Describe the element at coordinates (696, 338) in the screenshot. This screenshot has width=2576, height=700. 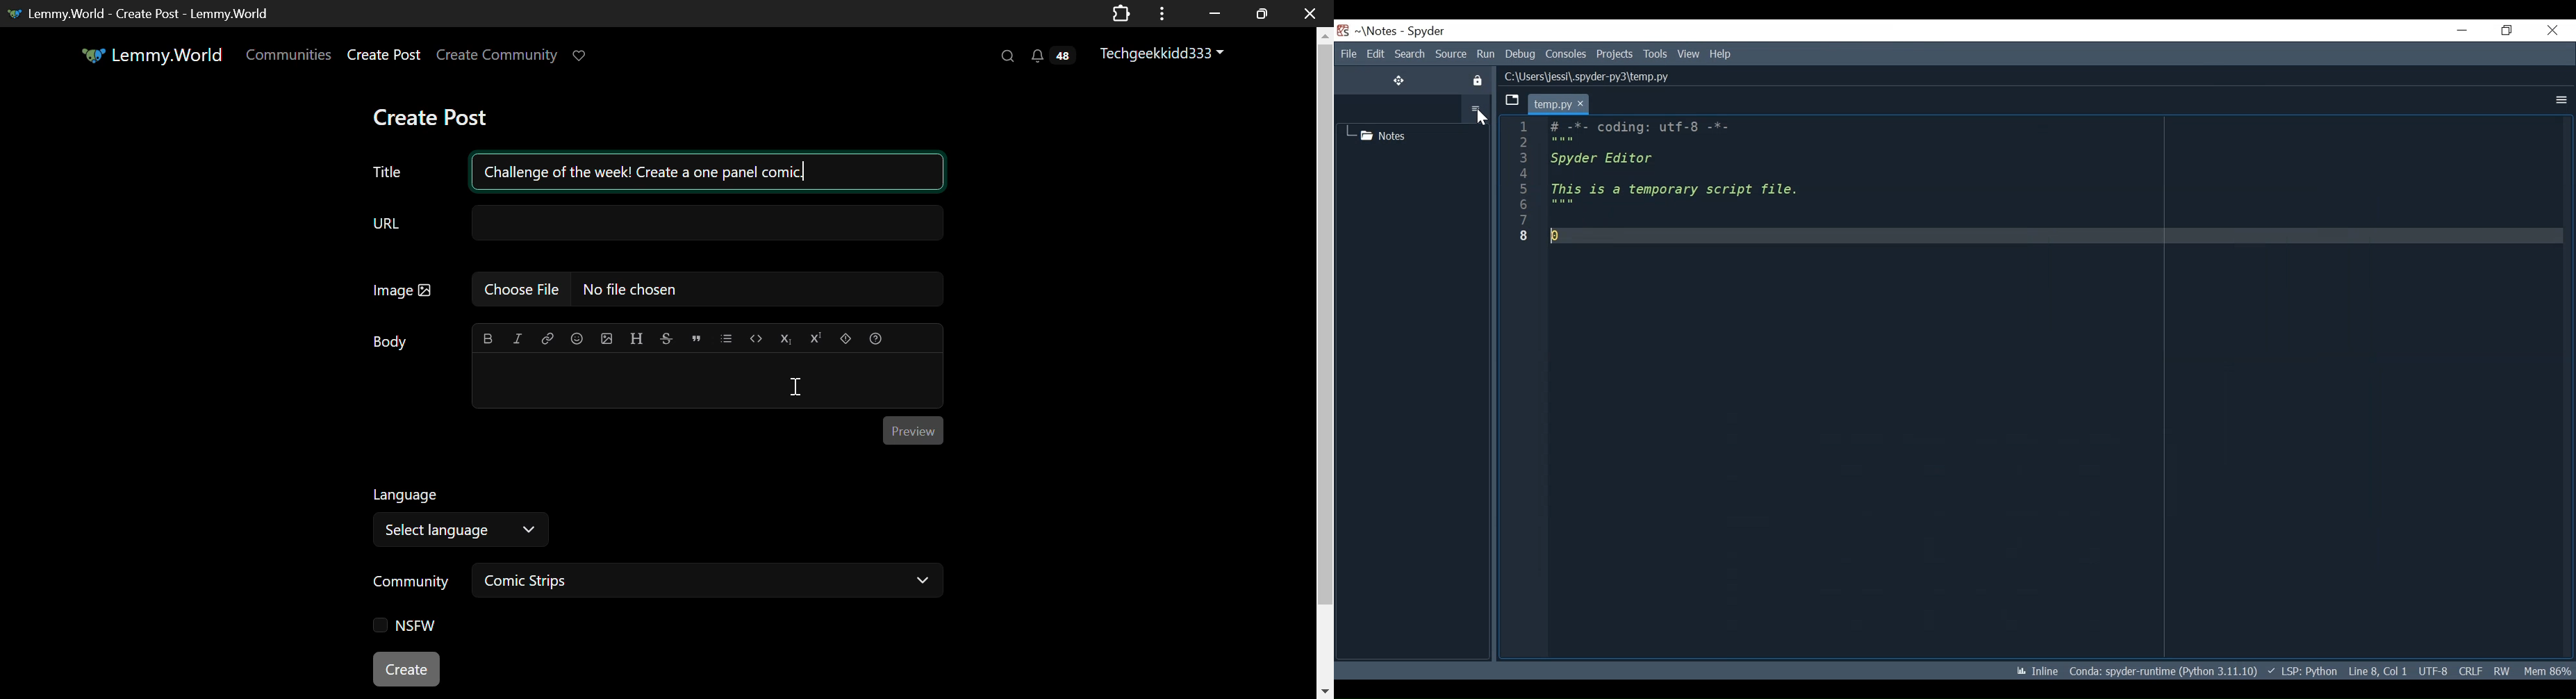
I see `quote` at that location.